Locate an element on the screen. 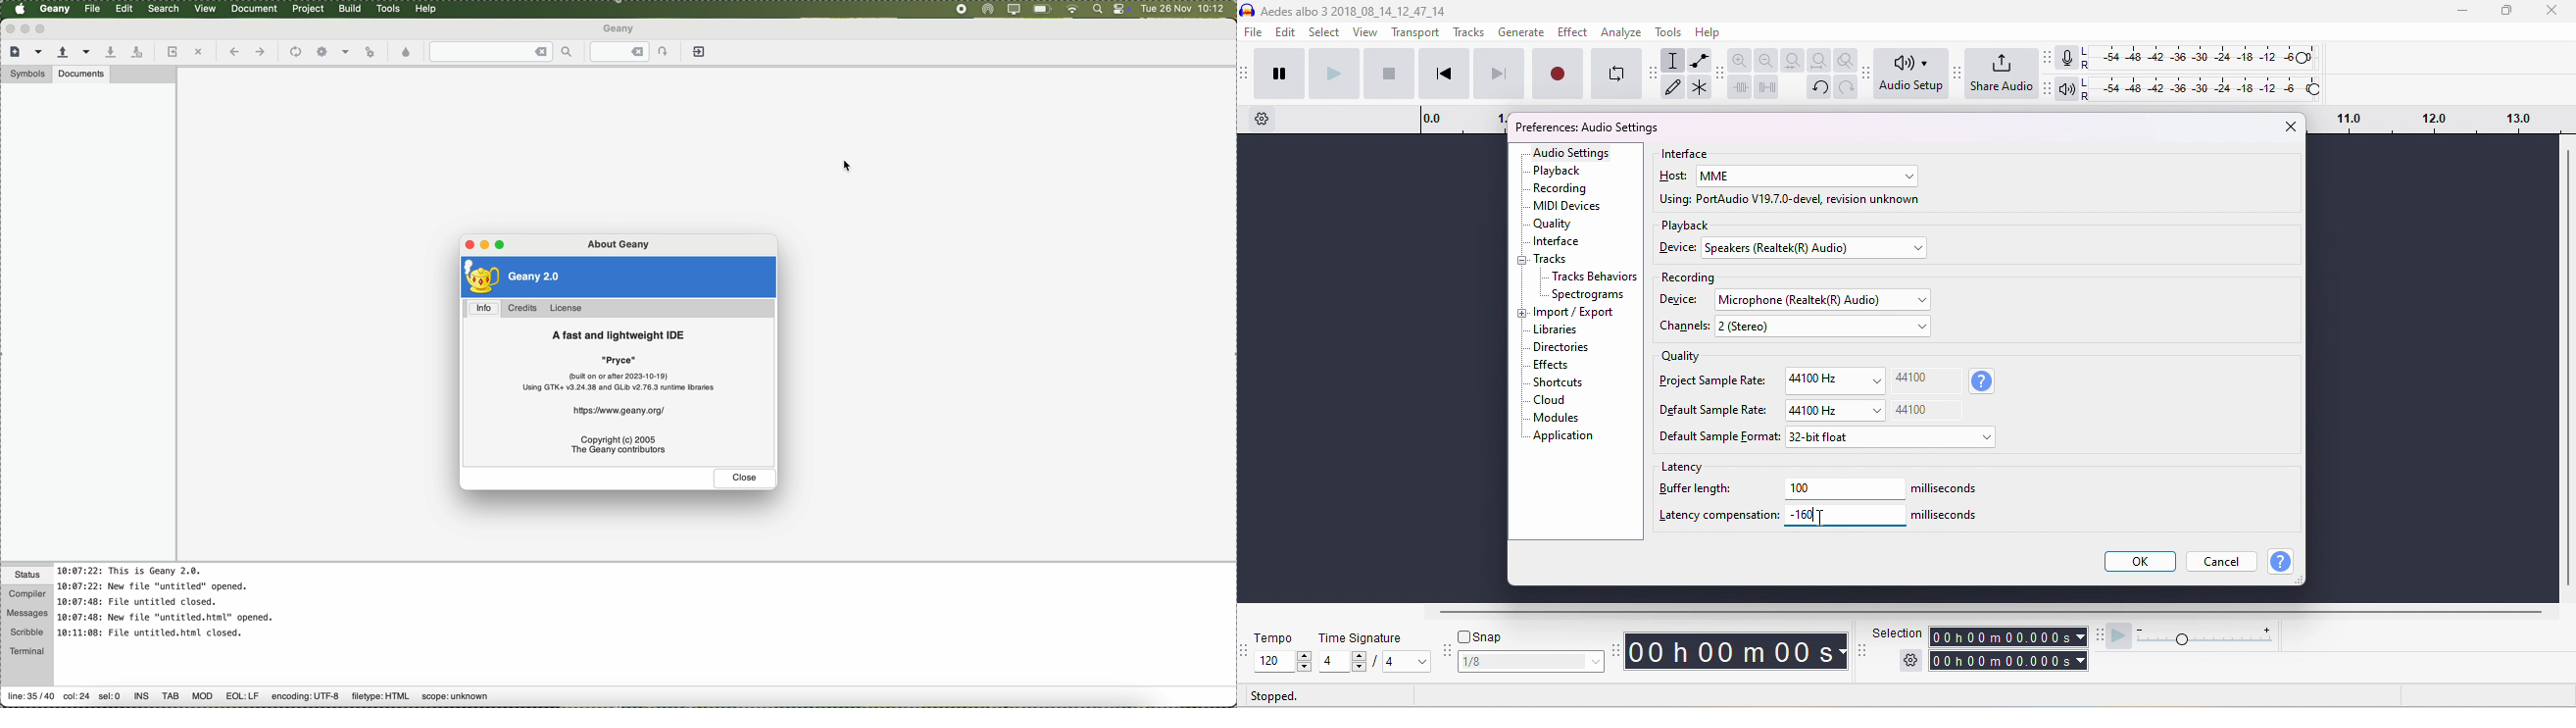  record is located at coordinates (1557, 72).